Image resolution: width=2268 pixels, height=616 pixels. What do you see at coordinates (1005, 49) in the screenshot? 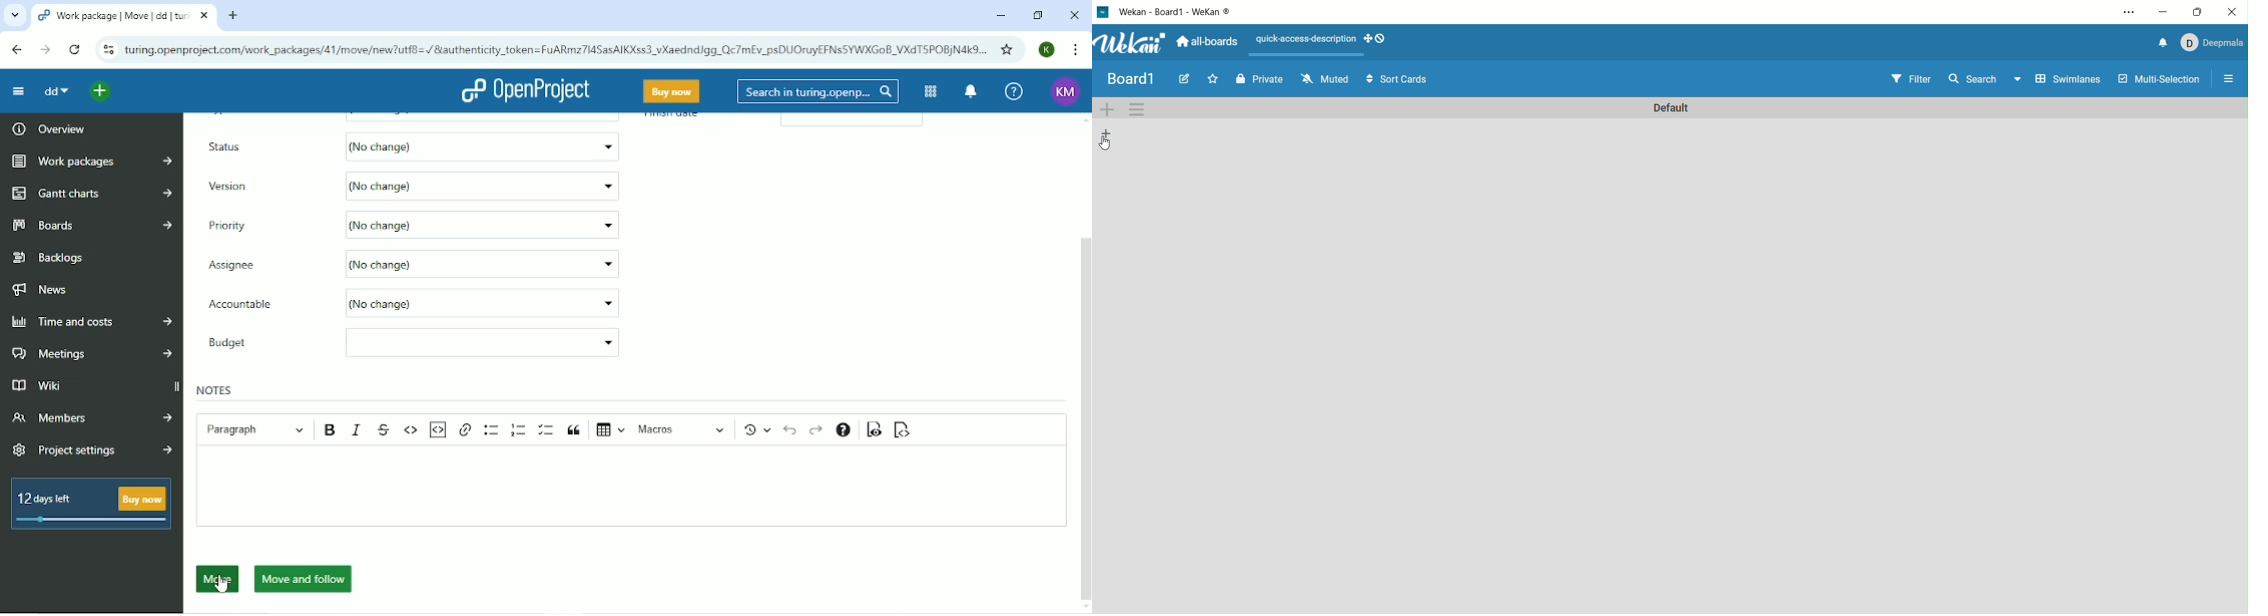
I see `Bookmark this tab` at bounding box center [1005, 49].